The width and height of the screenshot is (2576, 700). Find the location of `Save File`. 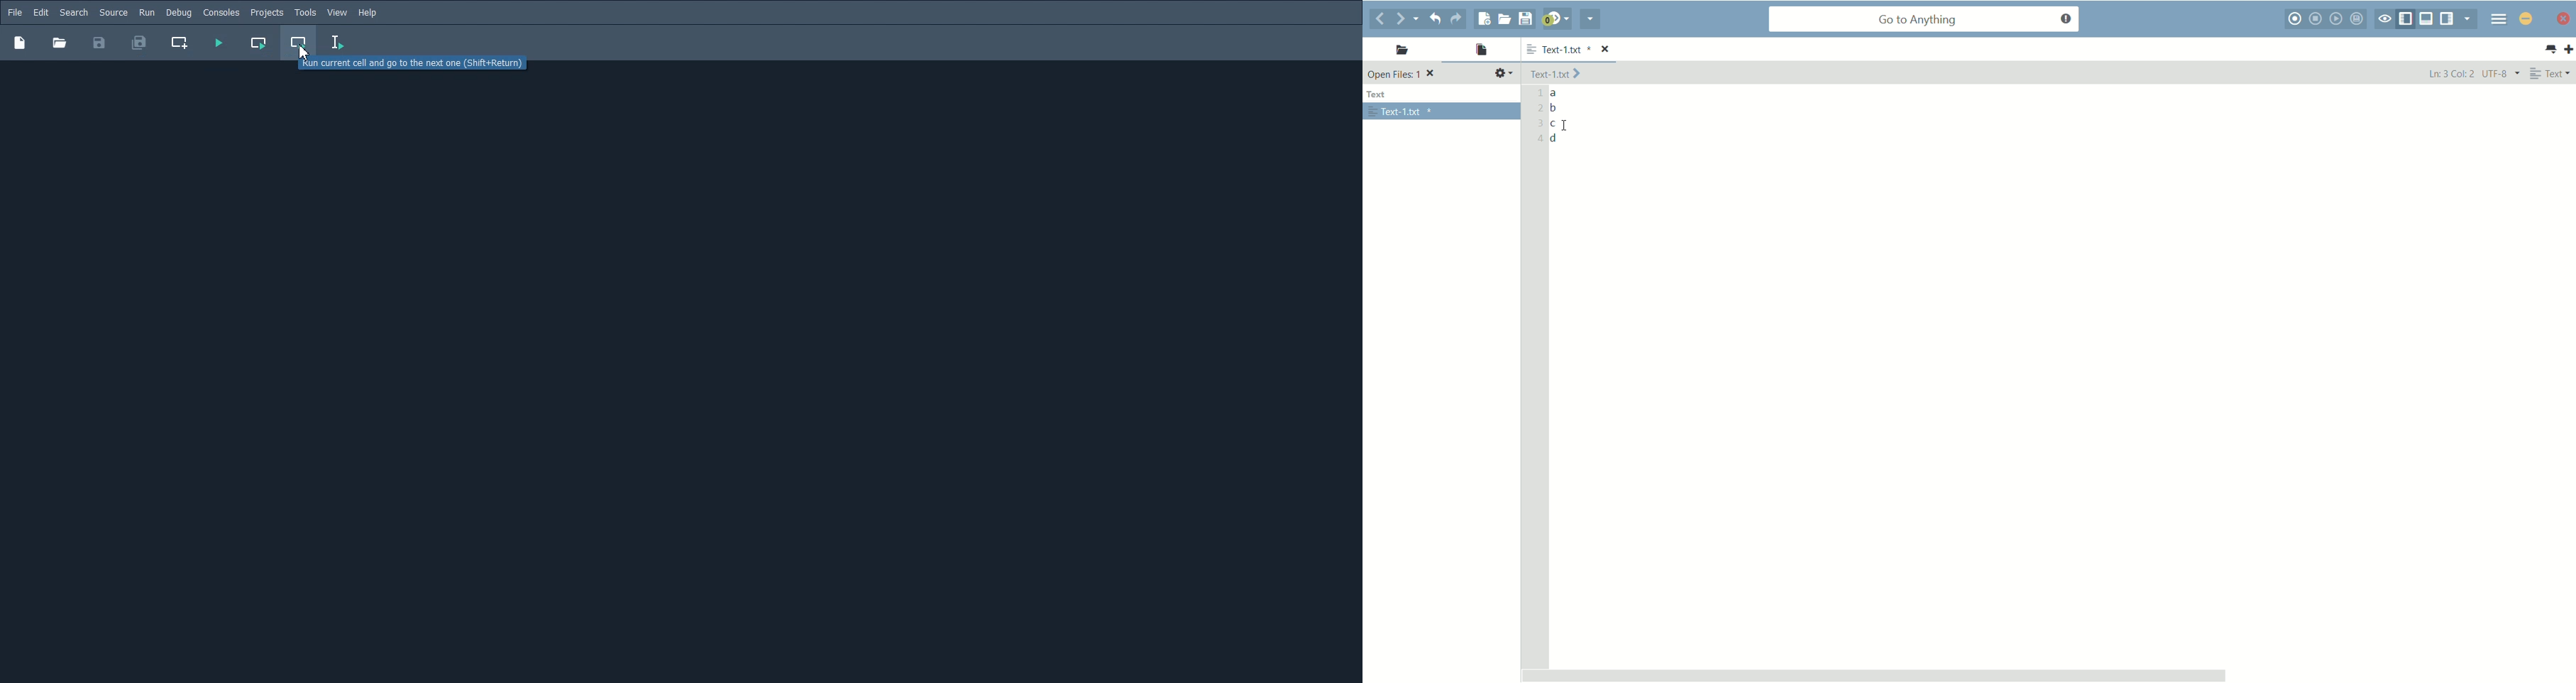

Save File is located at coordinates (99, 43).